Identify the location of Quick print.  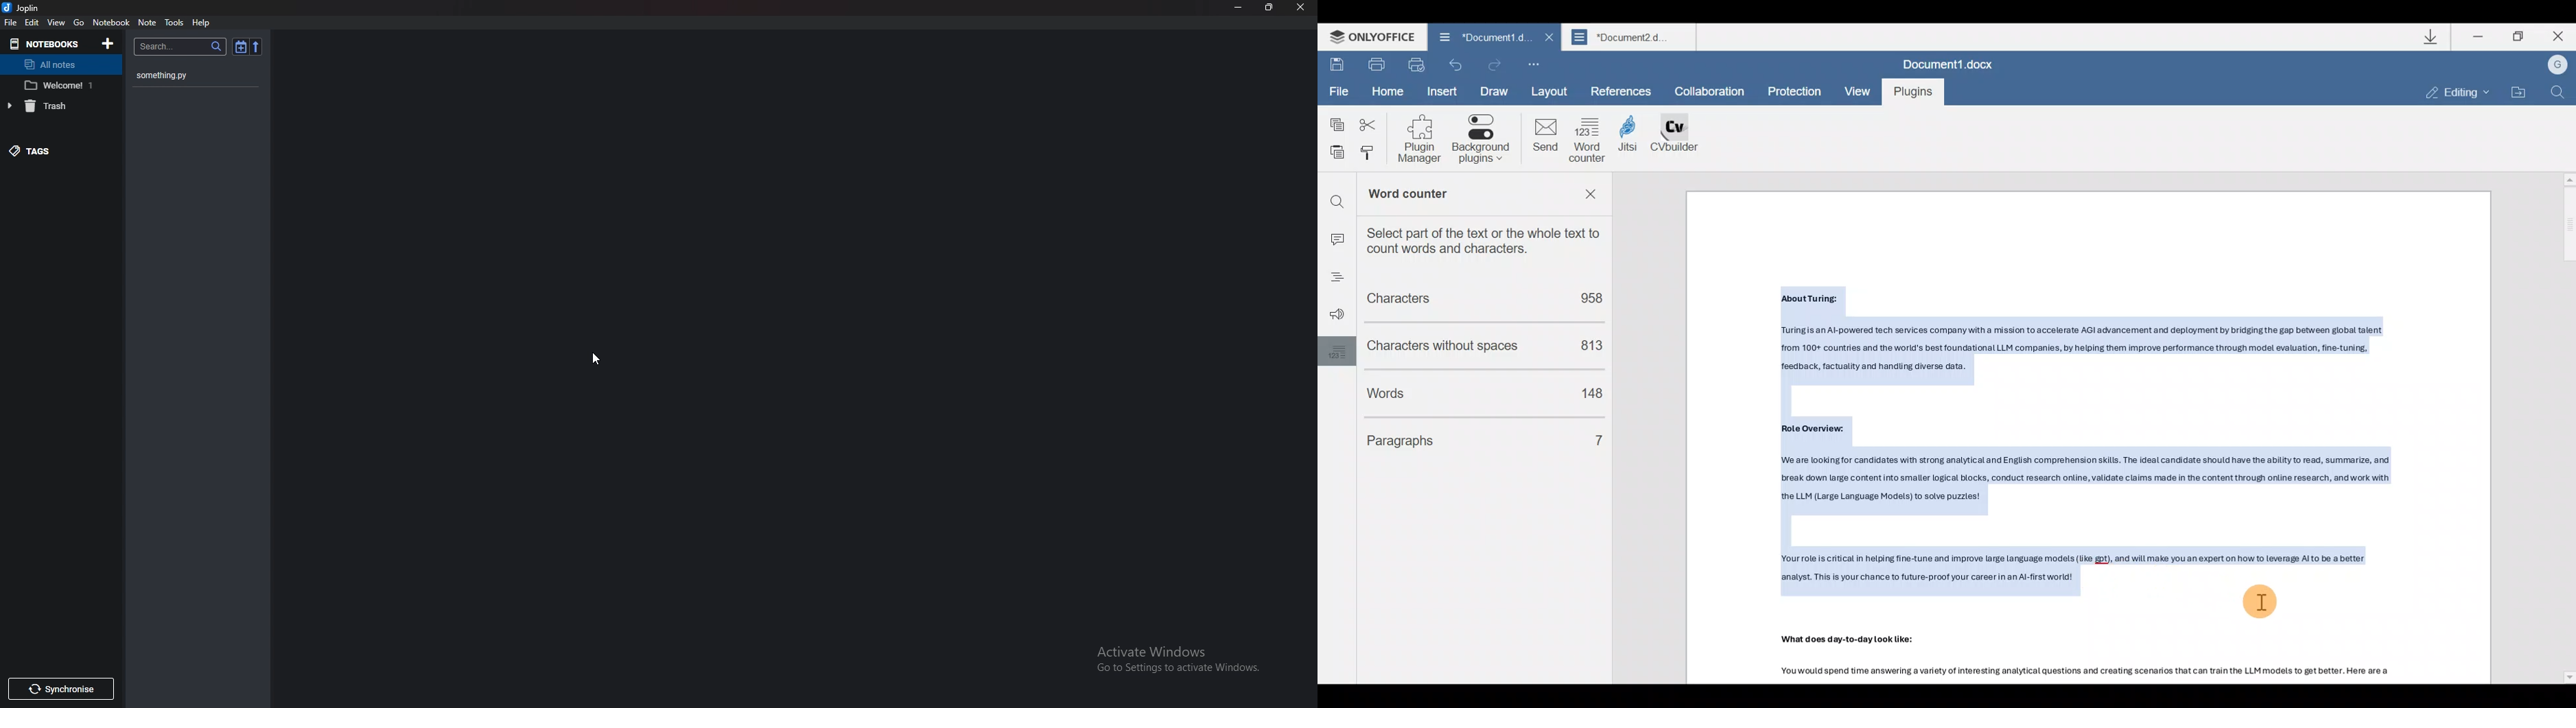
(1416, 64).